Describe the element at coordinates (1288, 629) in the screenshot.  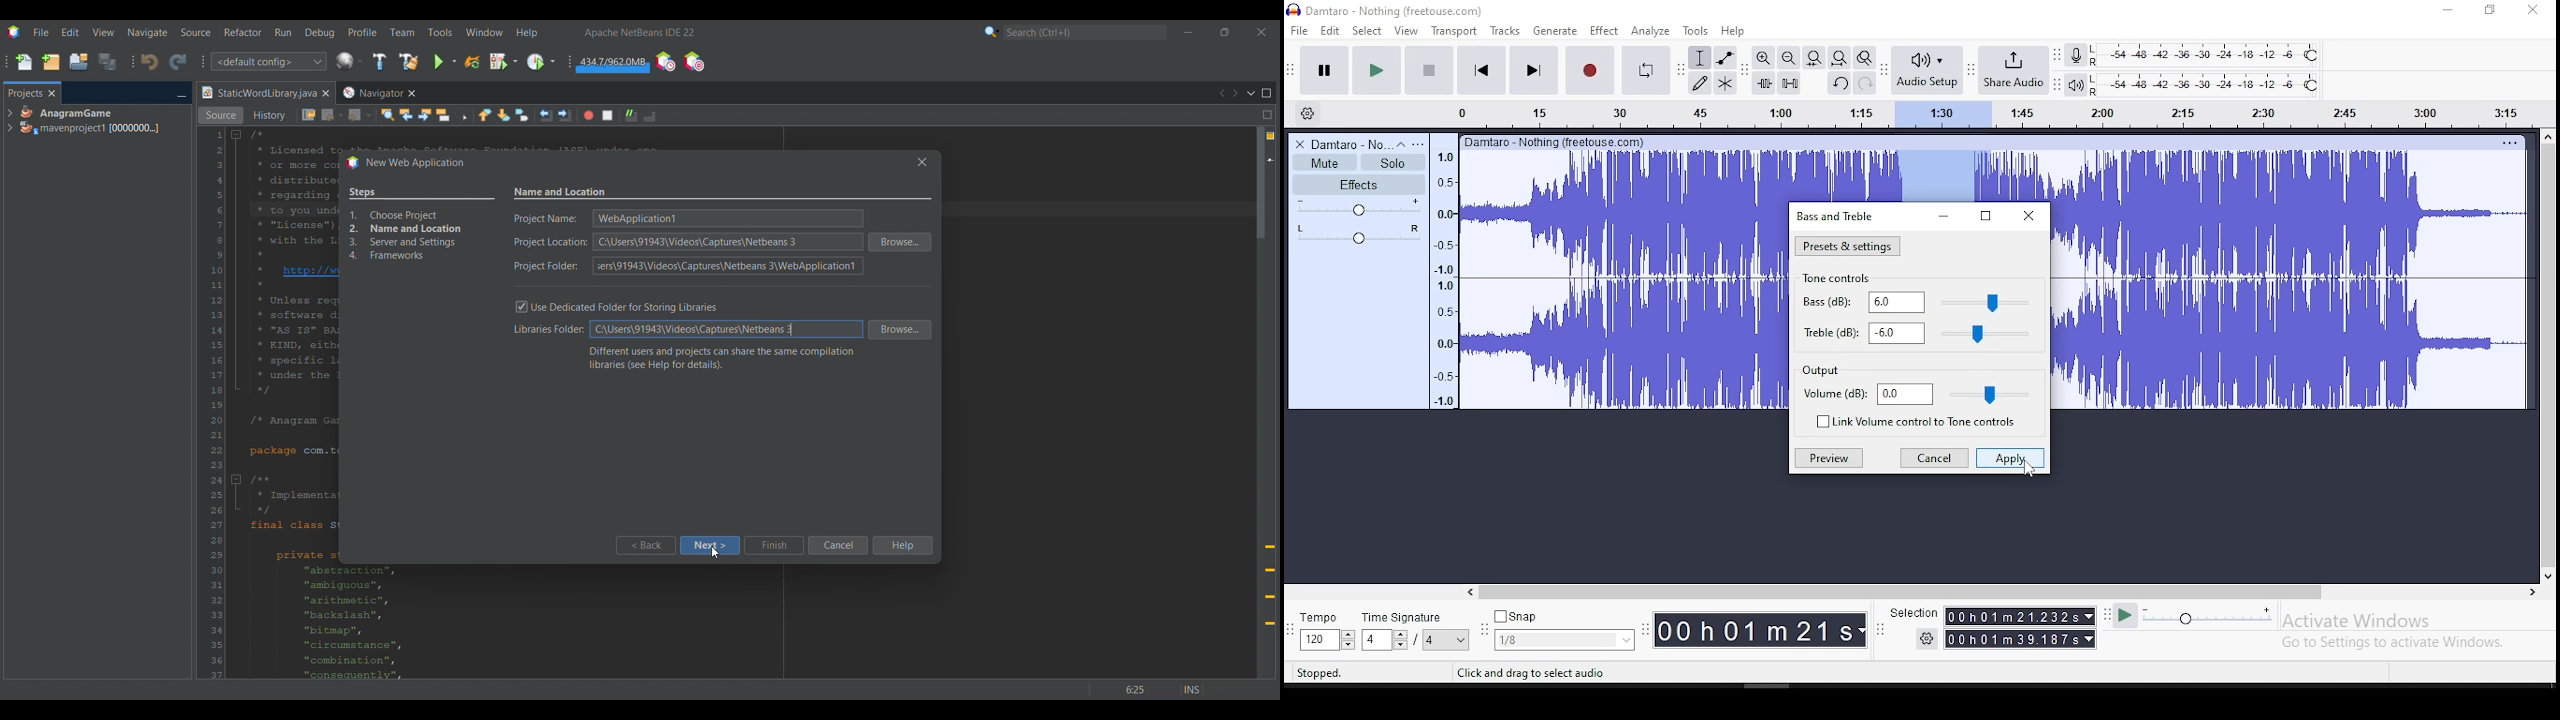
I see `` at that location.